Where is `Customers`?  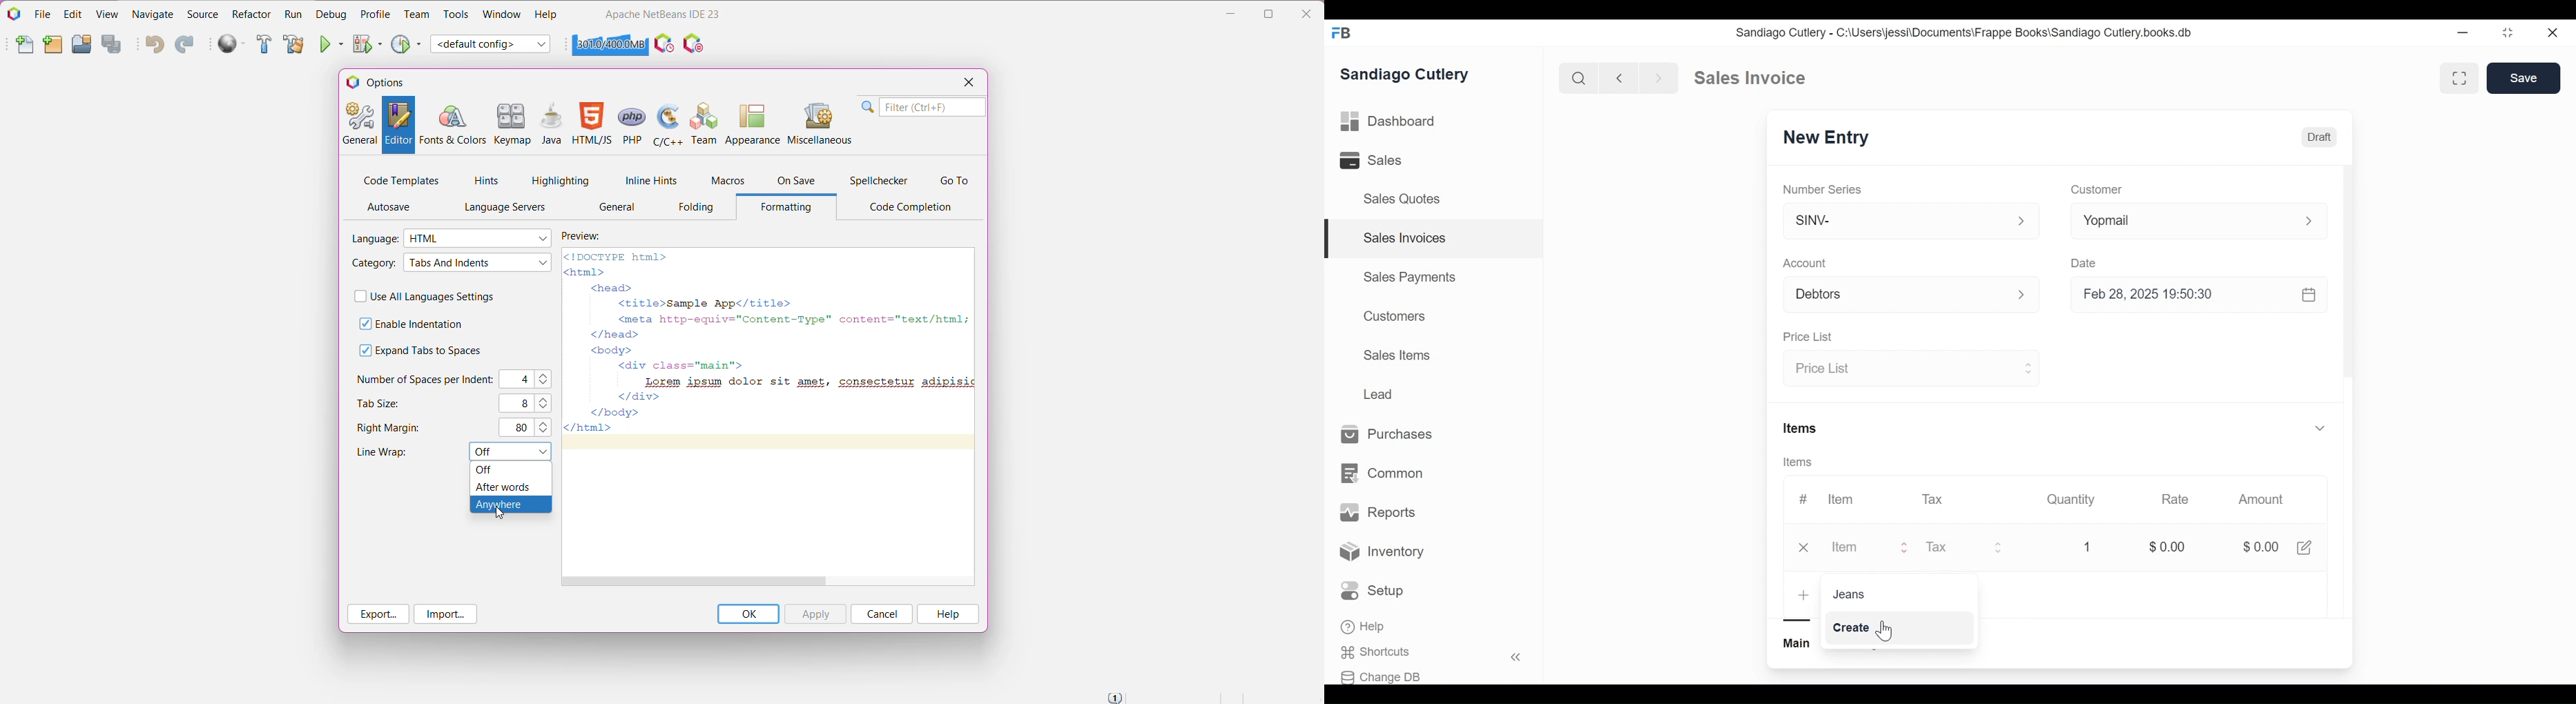 Customers is located at coordinates (1391, 316).